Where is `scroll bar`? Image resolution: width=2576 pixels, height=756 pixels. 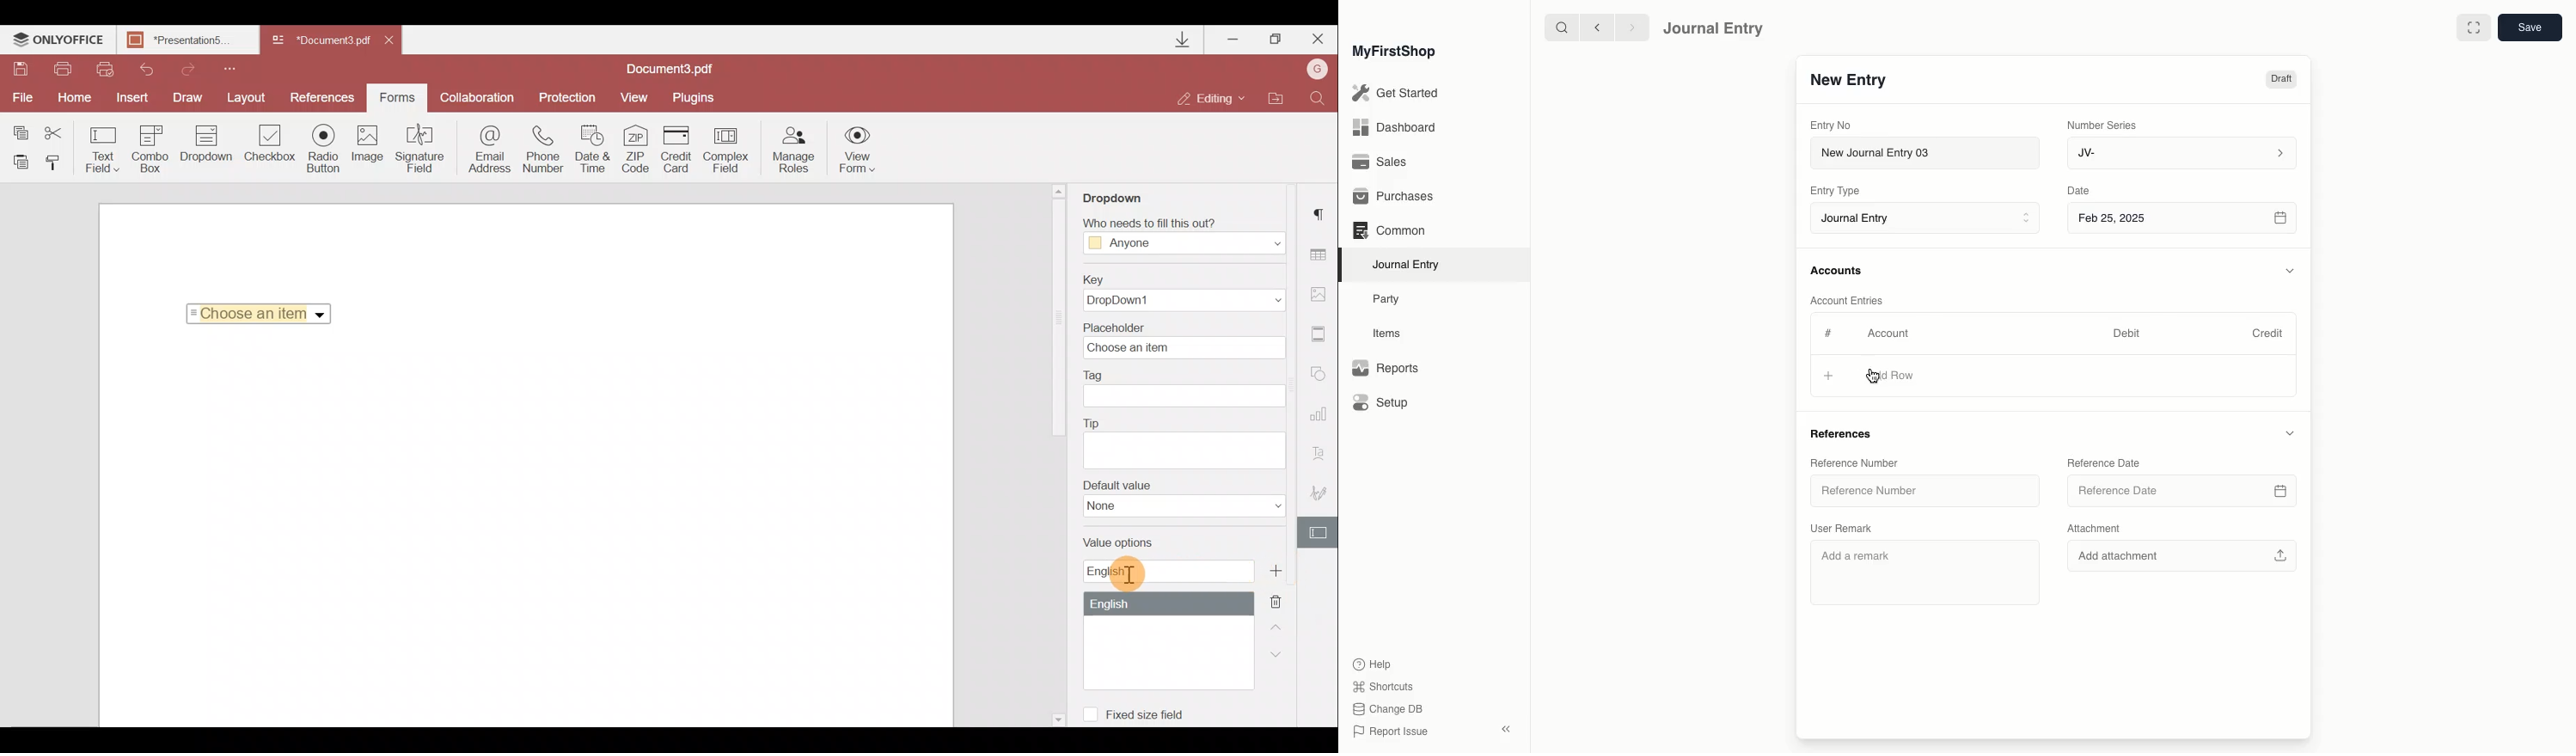 scroll bar is located at coordinates (1057, 320).